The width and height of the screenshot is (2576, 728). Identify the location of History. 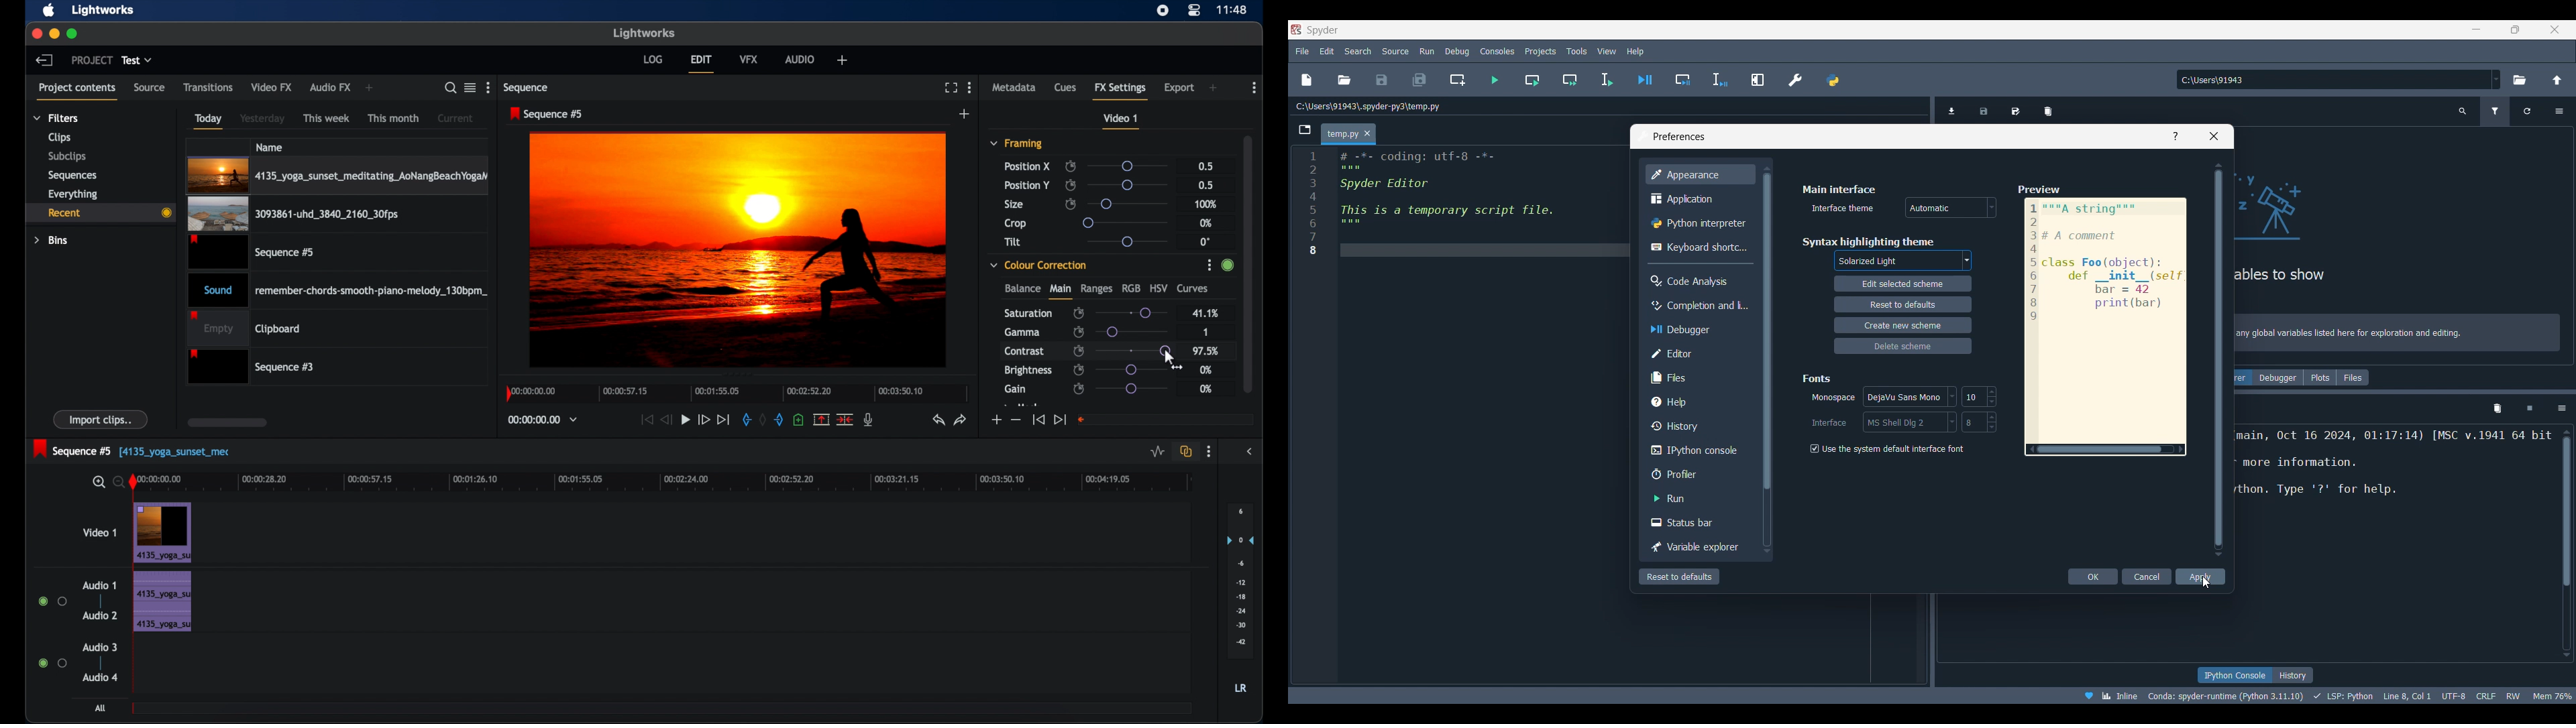
(2294, 675).